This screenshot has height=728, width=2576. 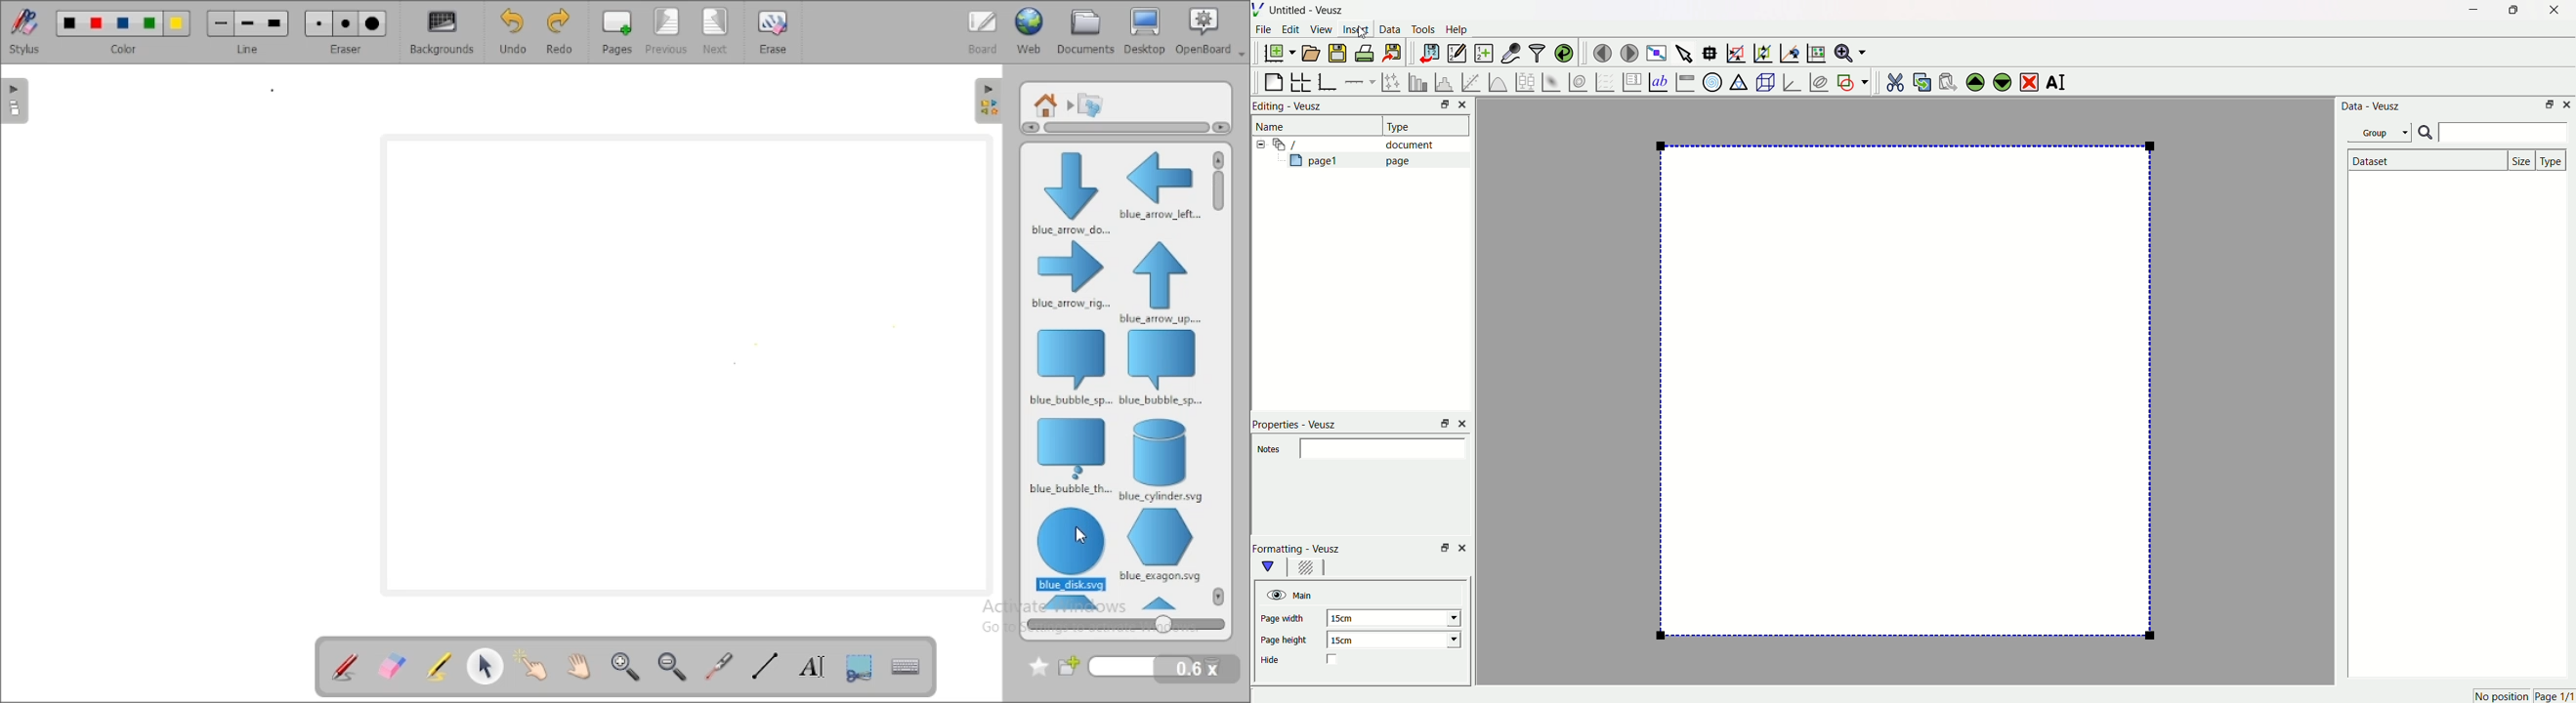 What do you see at coordinates (1686, 51) in the screenshot?
I see `select items` at bounding box center [1686, 51].